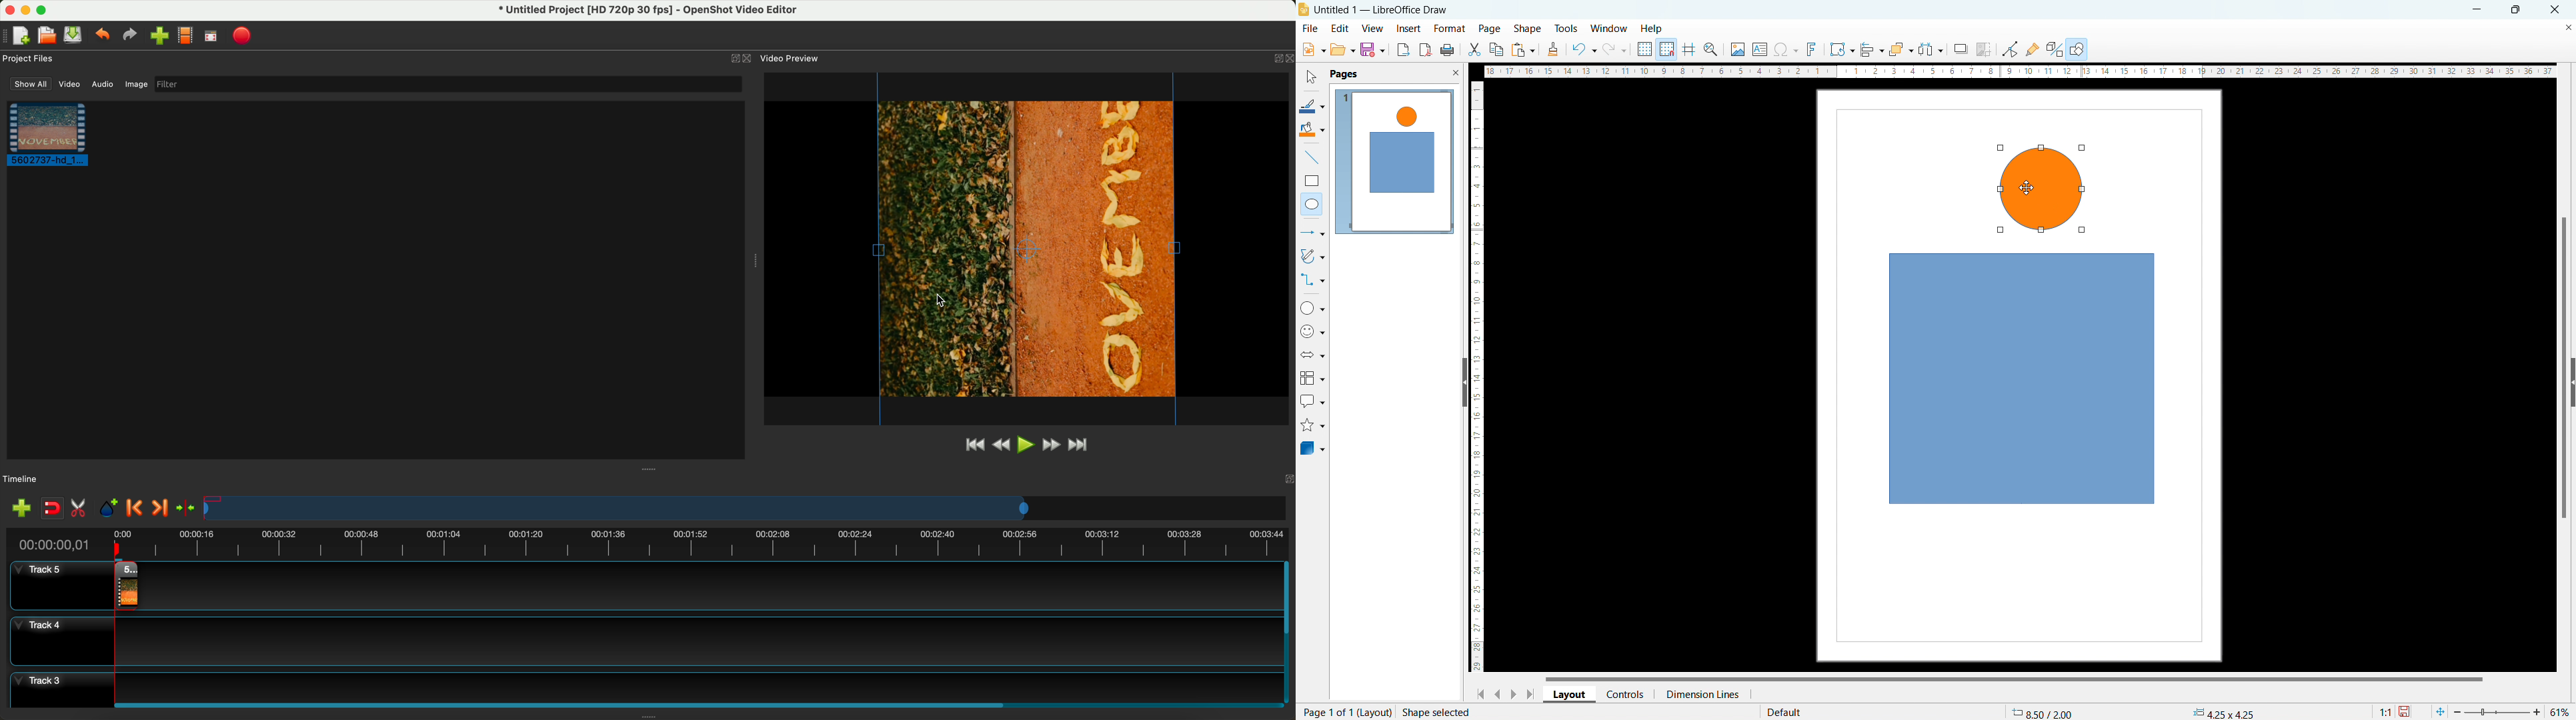 This screenshot has height=728, width=2576. Describe the element at coordinates (2043, 188) in the screenshot. I see `object 2 drawing complete` at that location.